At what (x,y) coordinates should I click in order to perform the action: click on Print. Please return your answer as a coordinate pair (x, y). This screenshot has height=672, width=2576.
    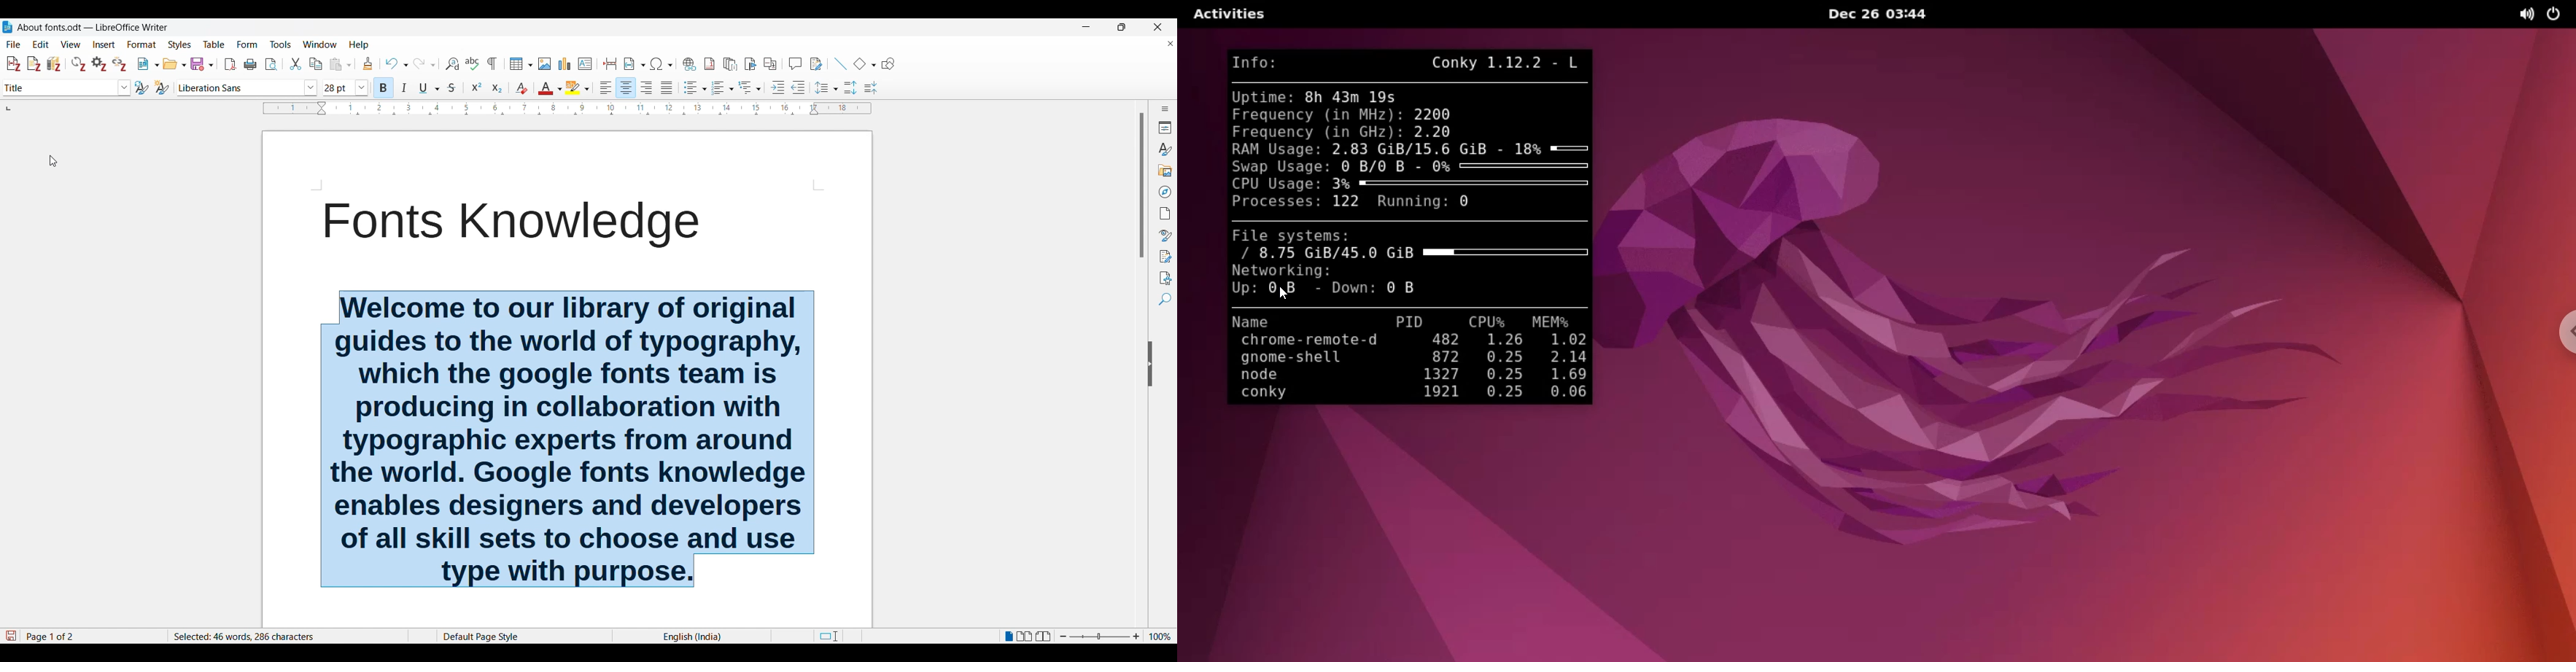
    Looking at the image, I should click on (250, 64).